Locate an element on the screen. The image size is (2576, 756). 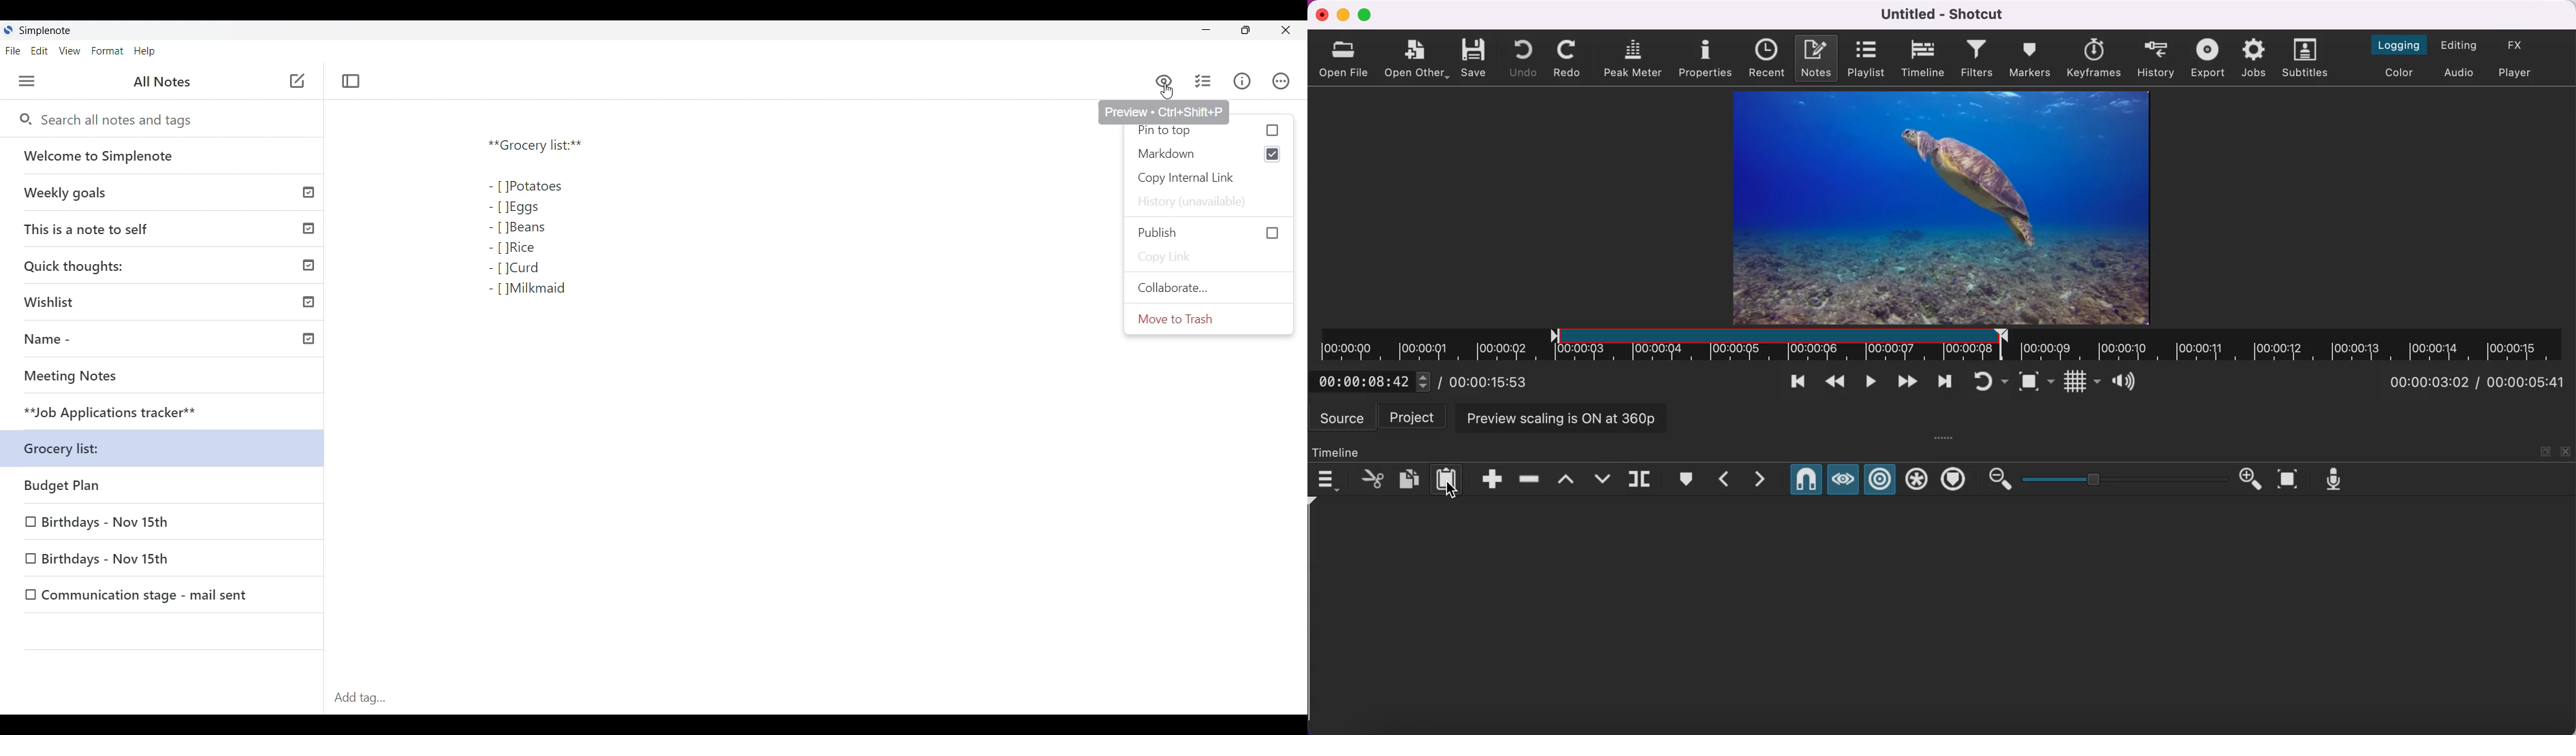
properties is located at coordinates (1707, 57).